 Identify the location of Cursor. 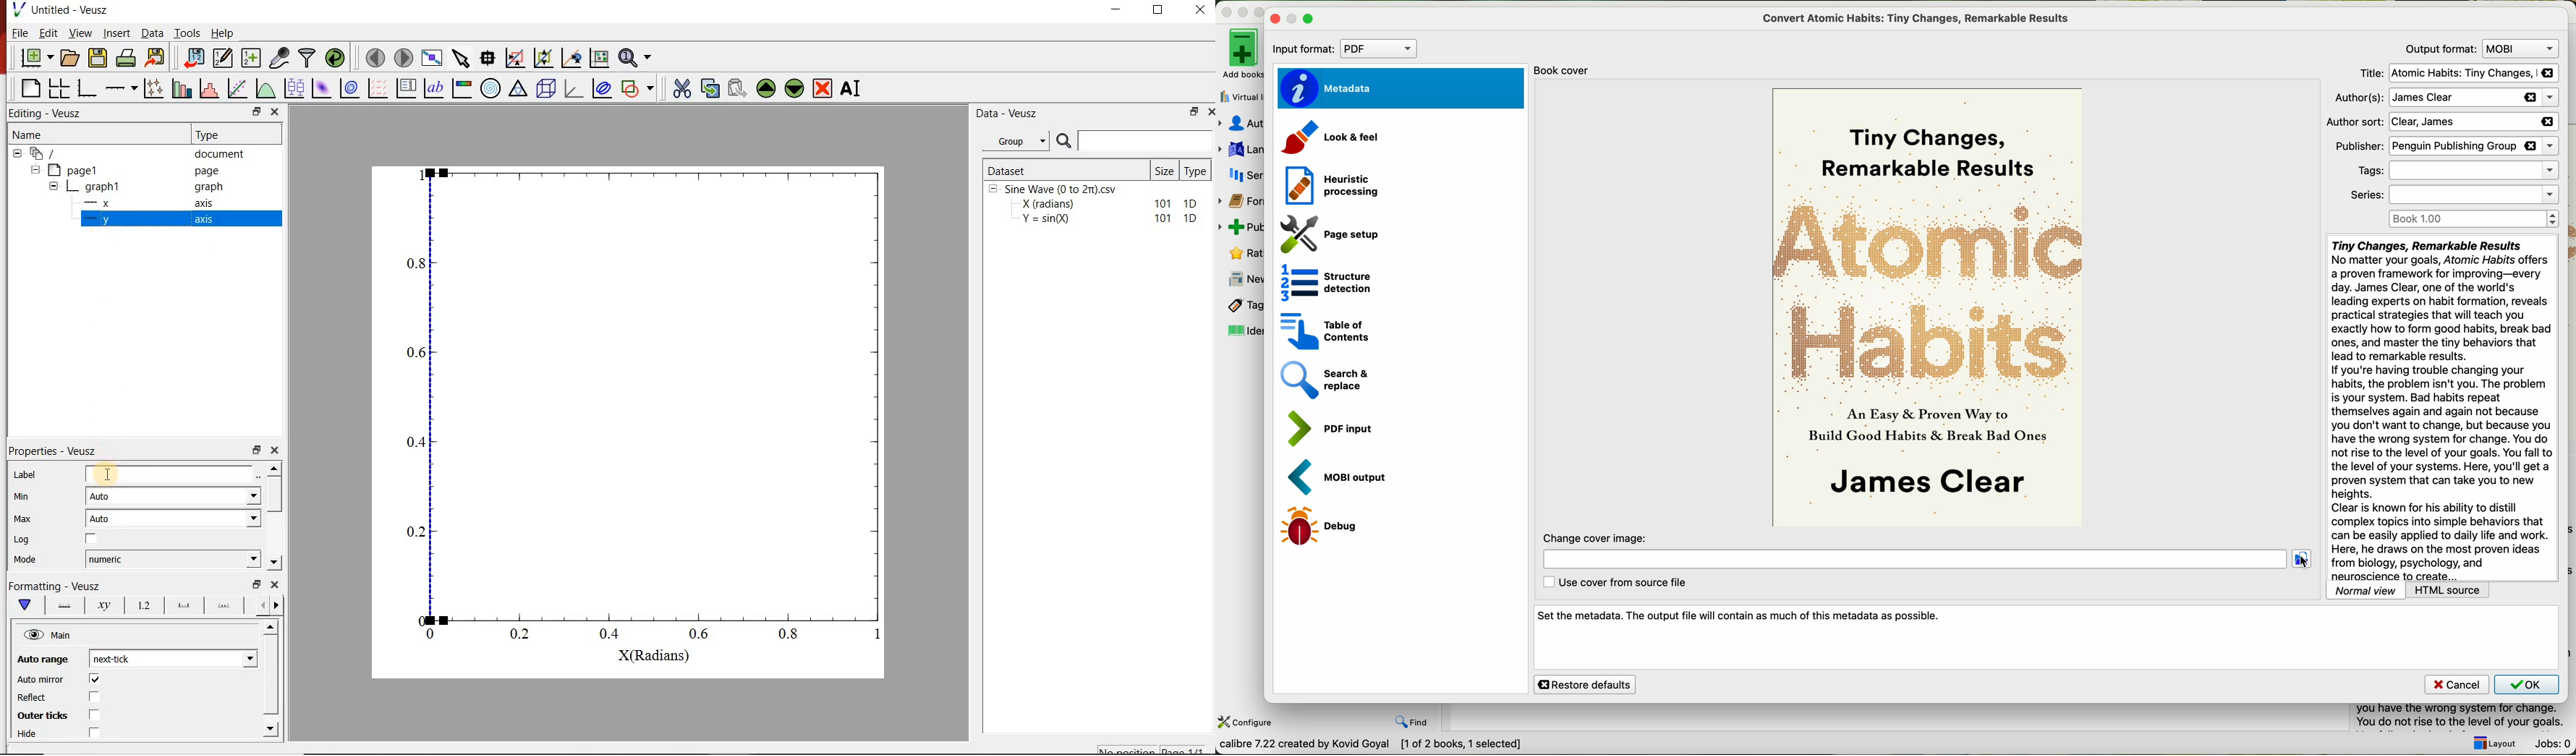
(109, 473).